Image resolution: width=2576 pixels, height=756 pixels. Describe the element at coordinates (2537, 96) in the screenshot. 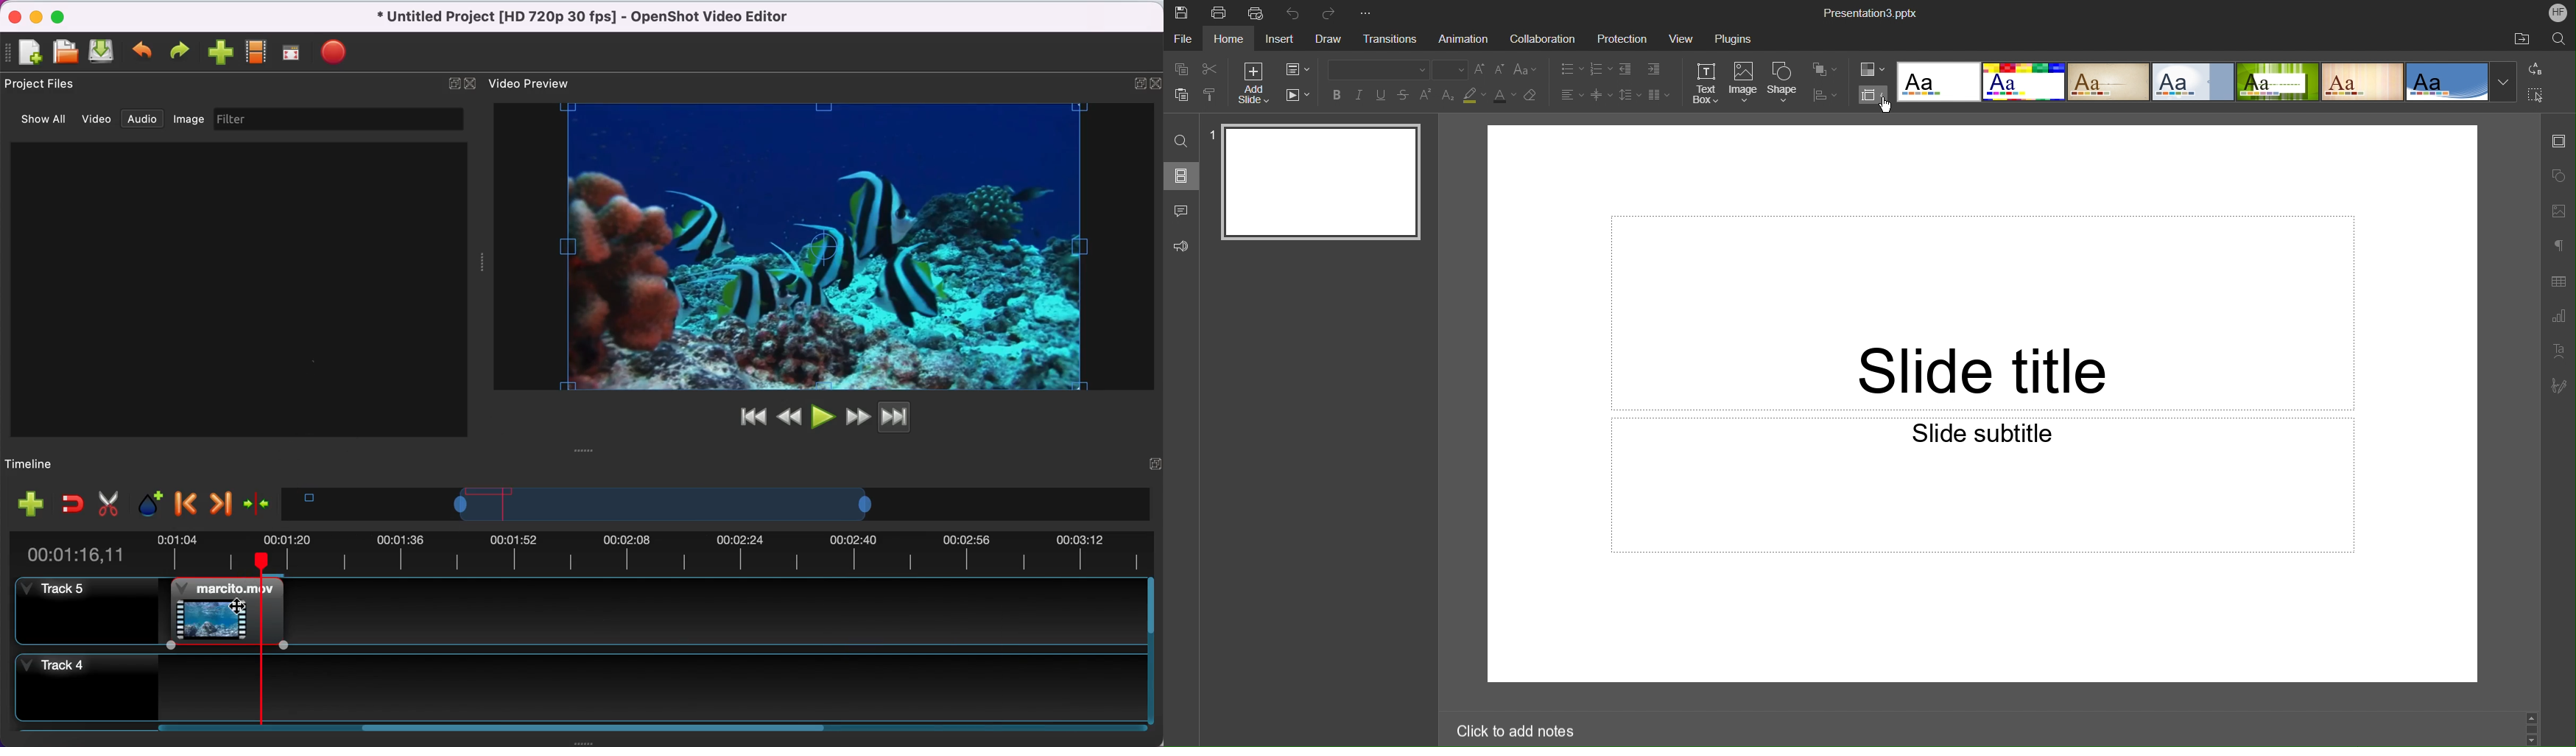

I see `Select All` at that location.